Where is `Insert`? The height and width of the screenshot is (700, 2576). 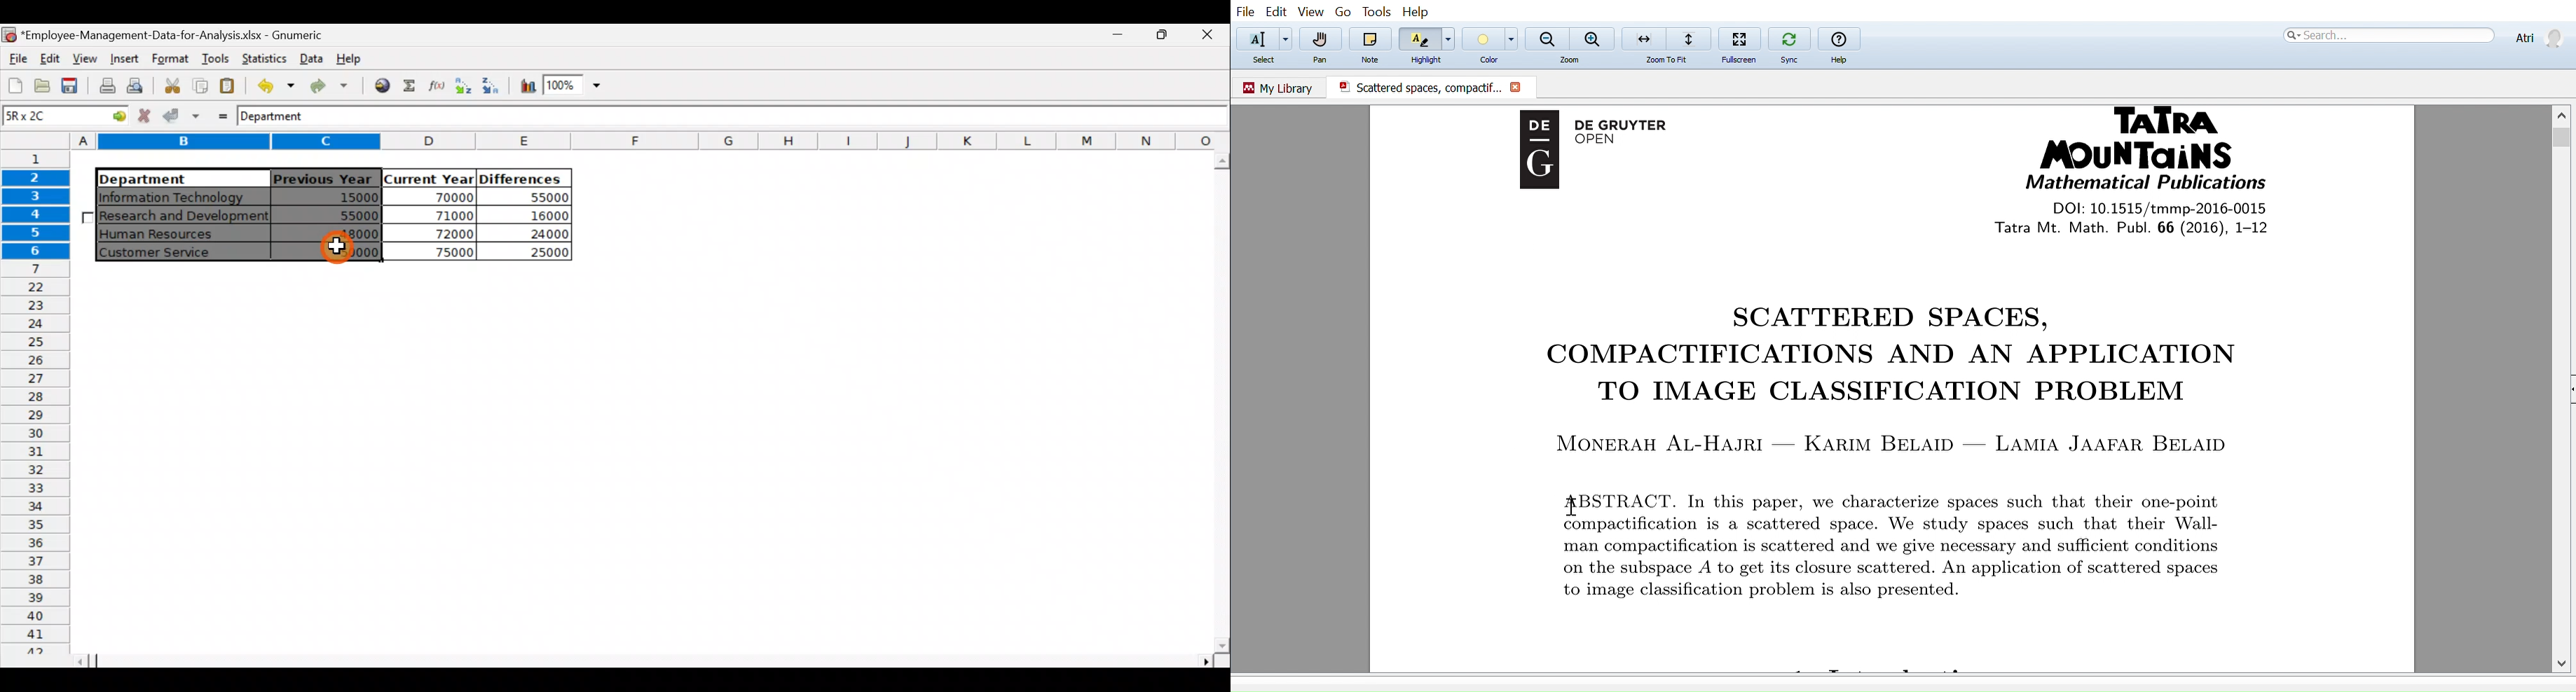
Insert is located at coordinates (123, 58).